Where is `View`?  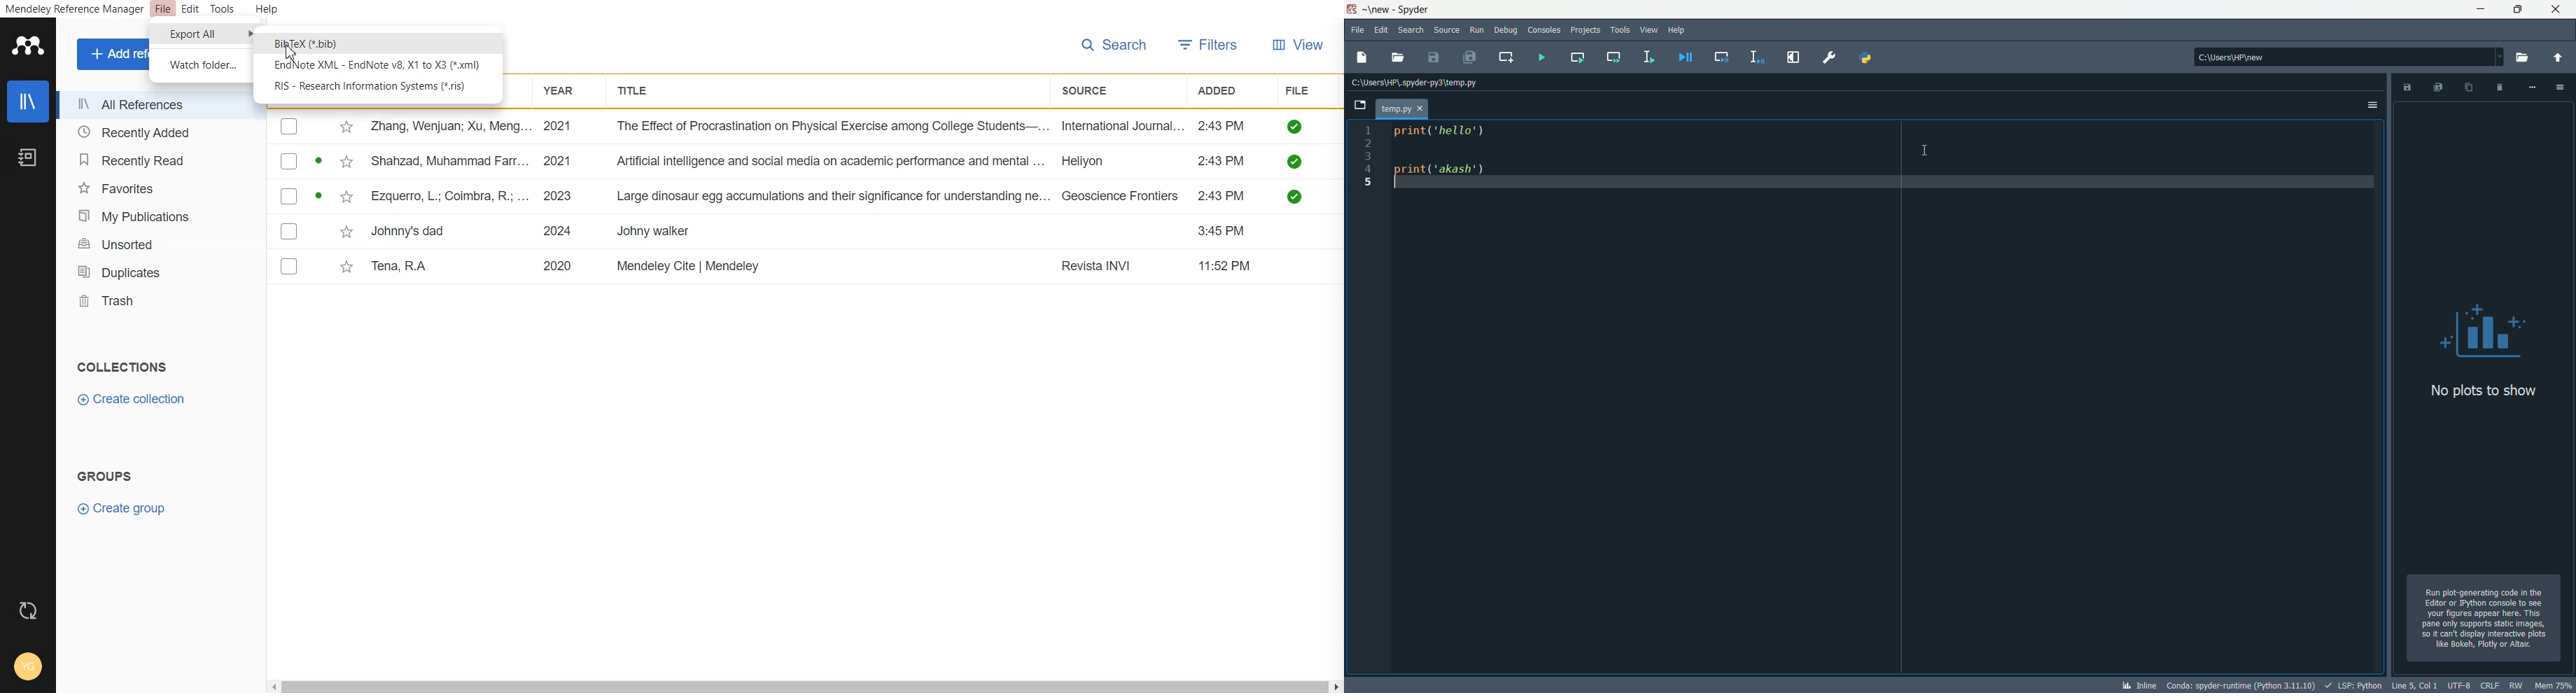 View is located at coordinates (1298, 46).